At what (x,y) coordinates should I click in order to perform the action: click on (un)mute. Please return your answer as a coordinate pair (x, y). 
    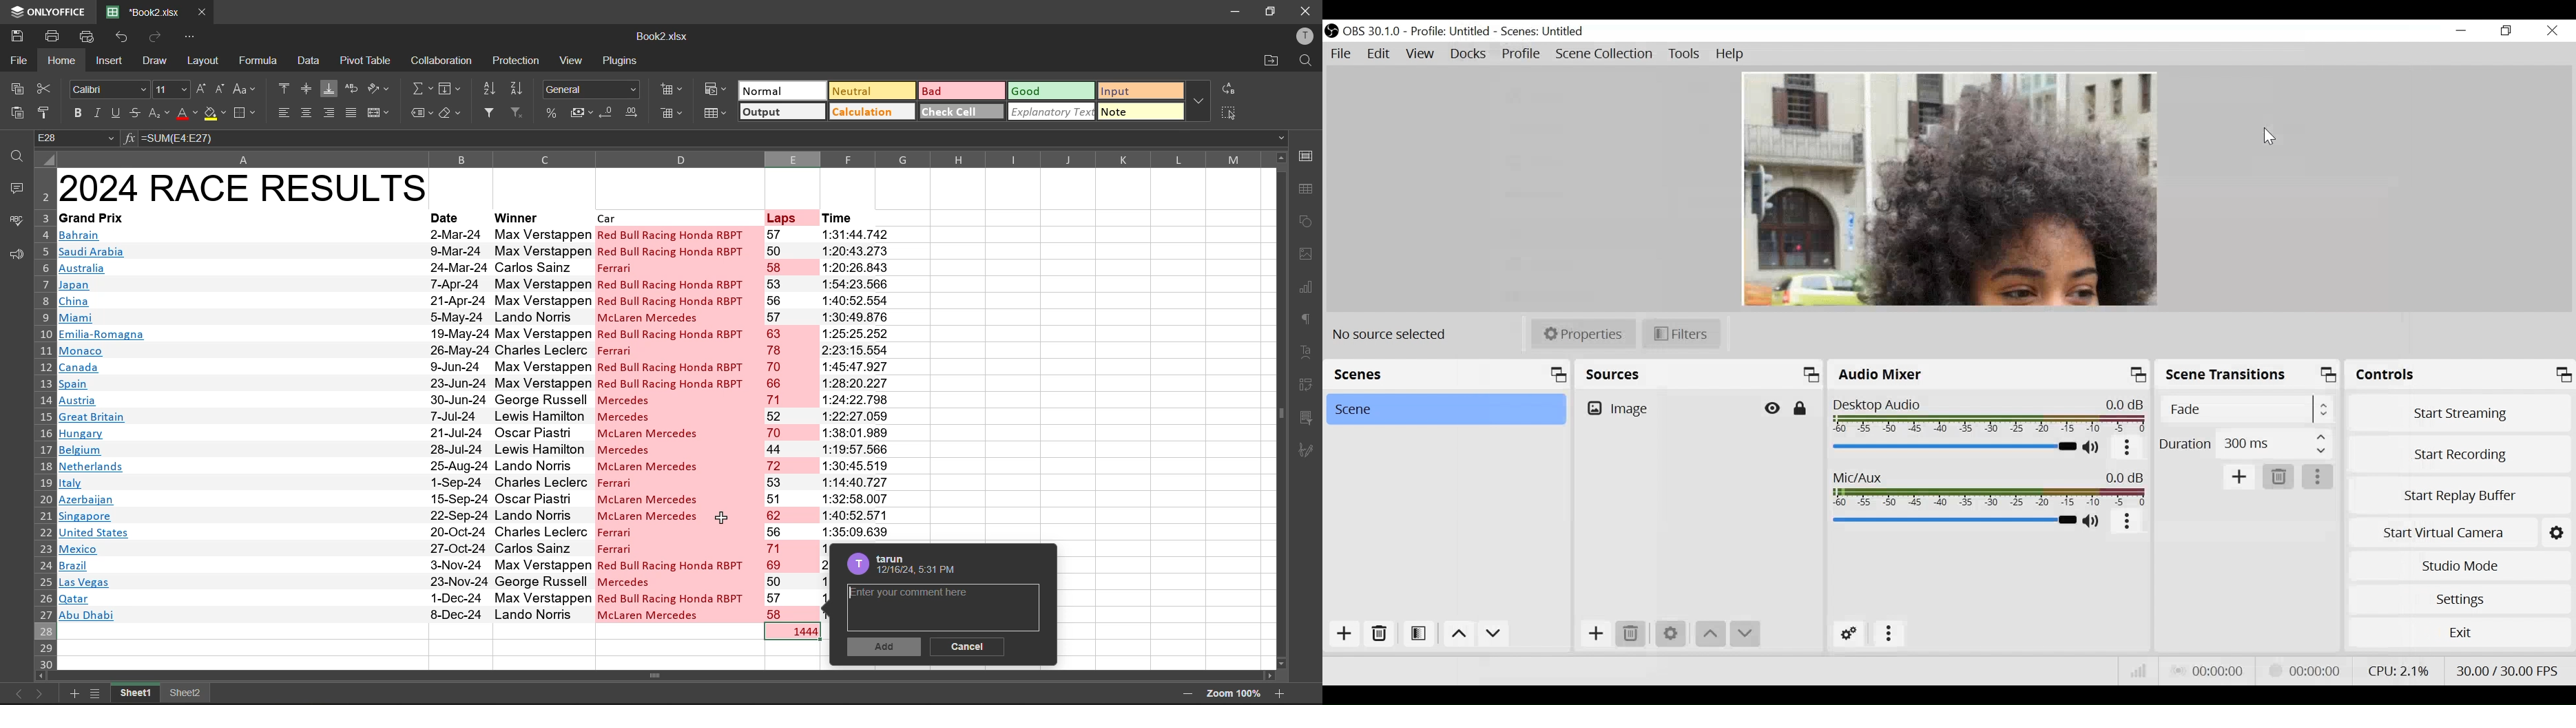
    Looking at the image, I should click on (2092, 448).